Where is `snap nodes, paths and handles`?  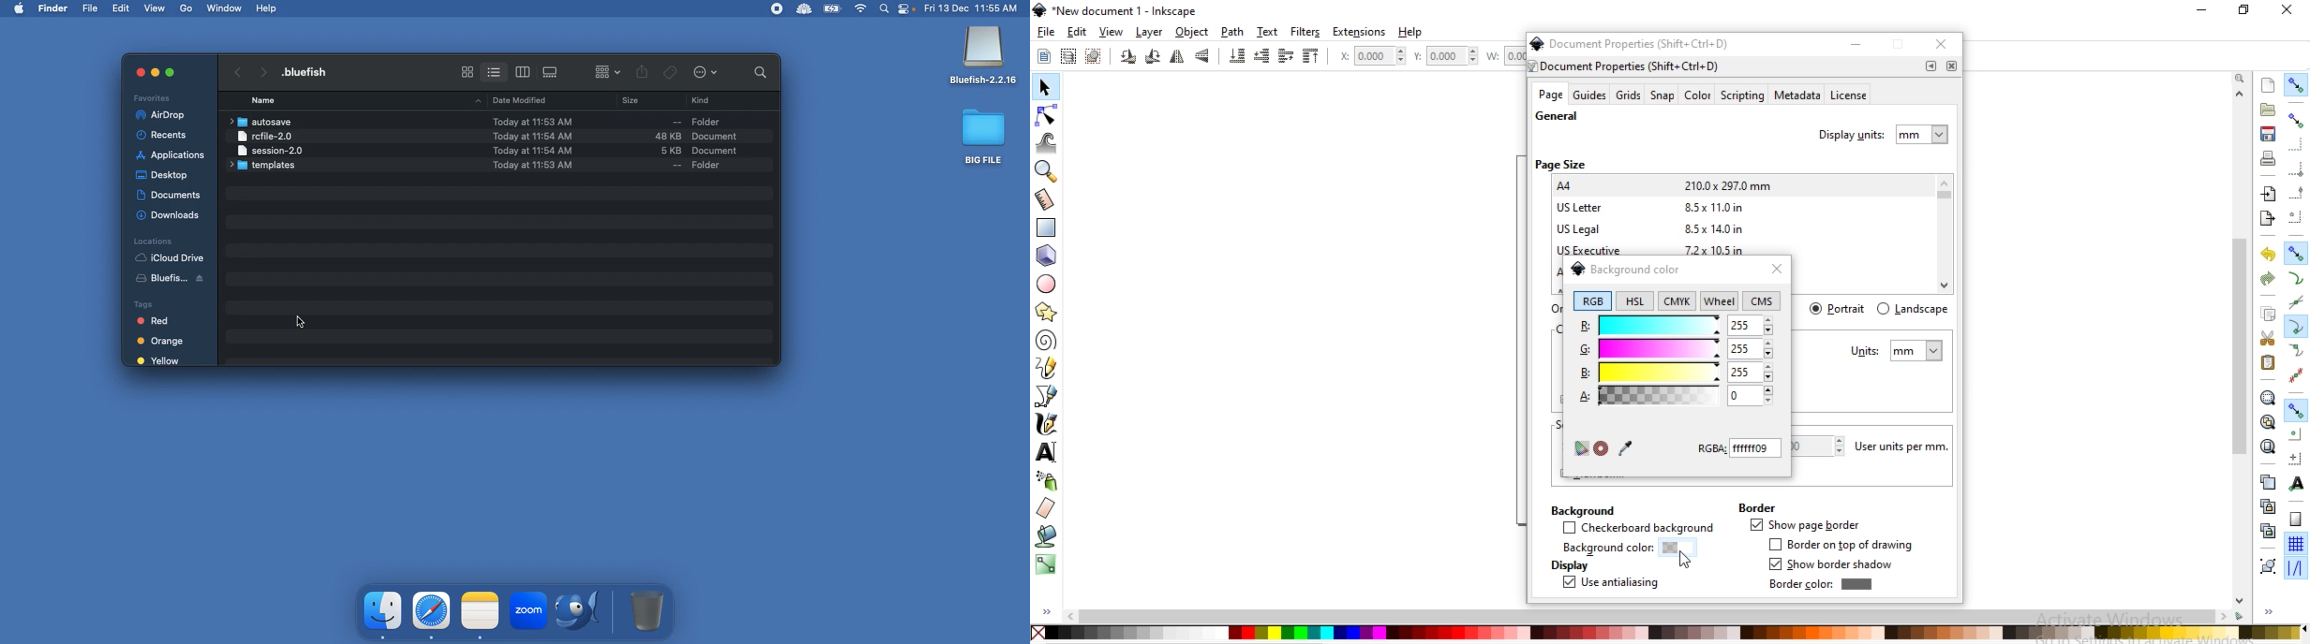
snap nodes, paths and handles is located at coordinates (2296, 253).